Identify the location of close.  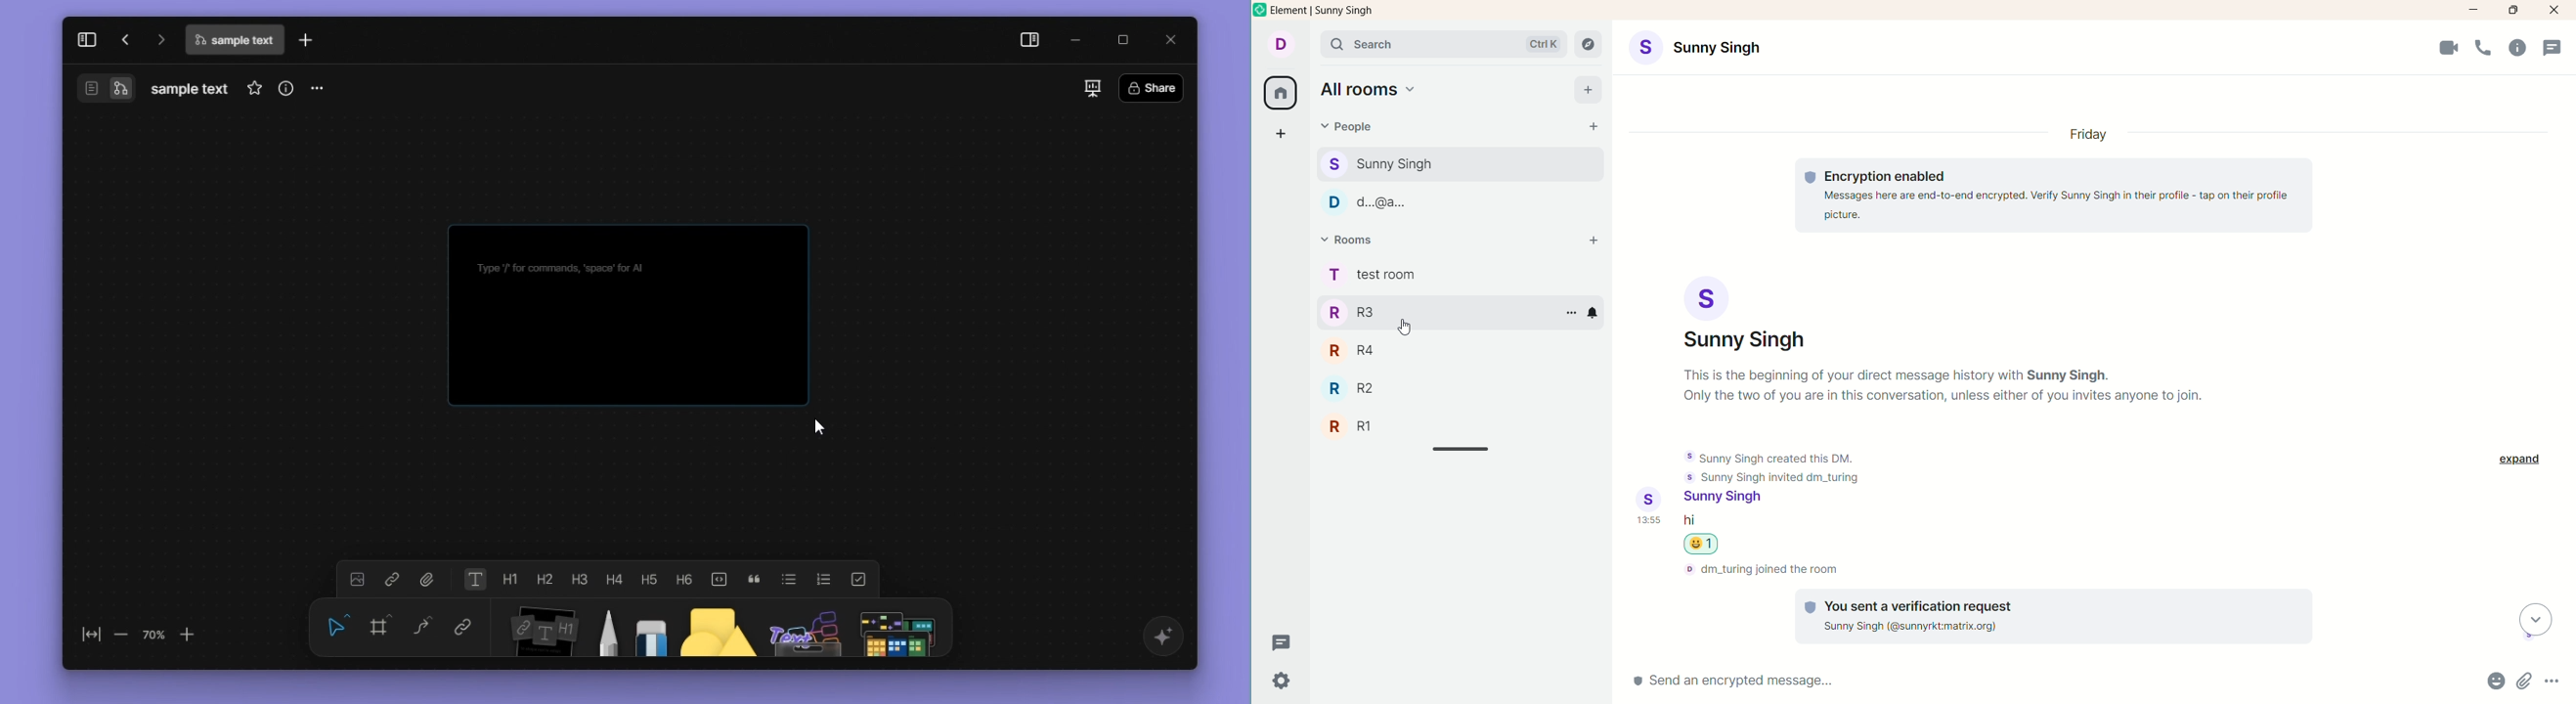
(1167, 39).